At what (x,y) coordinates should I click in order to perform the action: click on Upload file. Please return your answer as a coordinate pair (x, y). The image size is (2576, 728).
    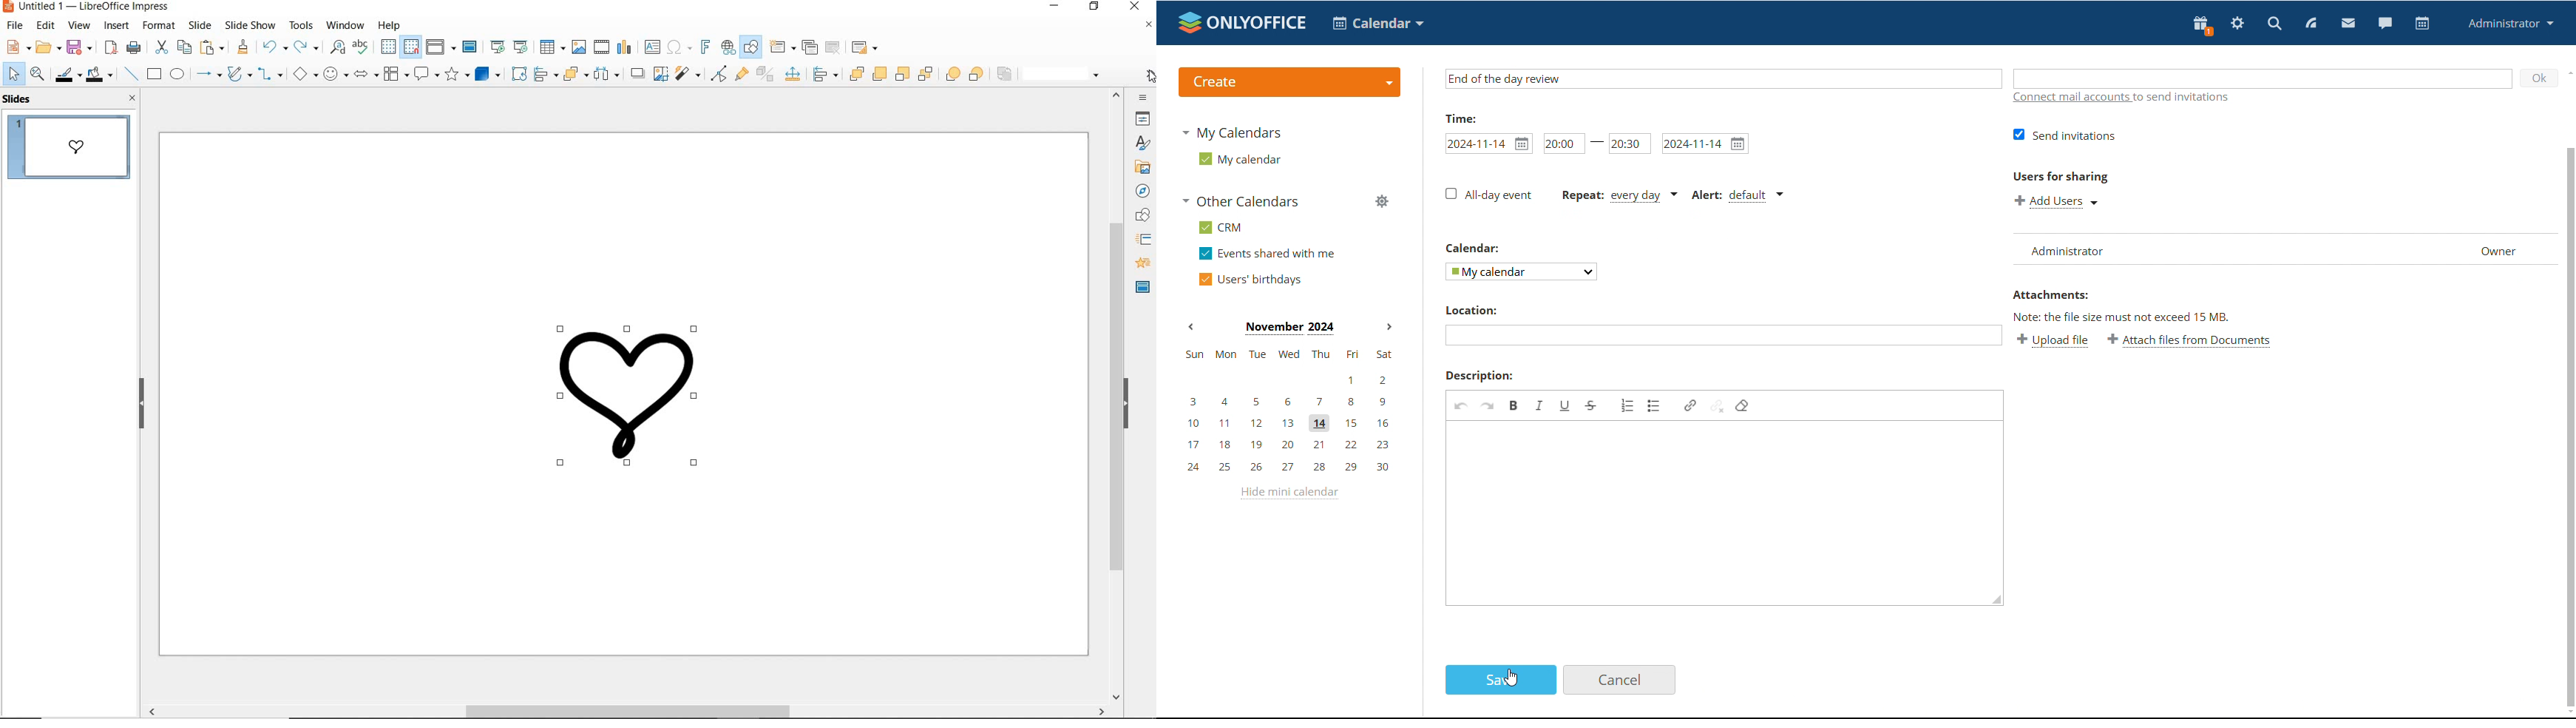
    Looking at the image, I should click on (2054, 342).